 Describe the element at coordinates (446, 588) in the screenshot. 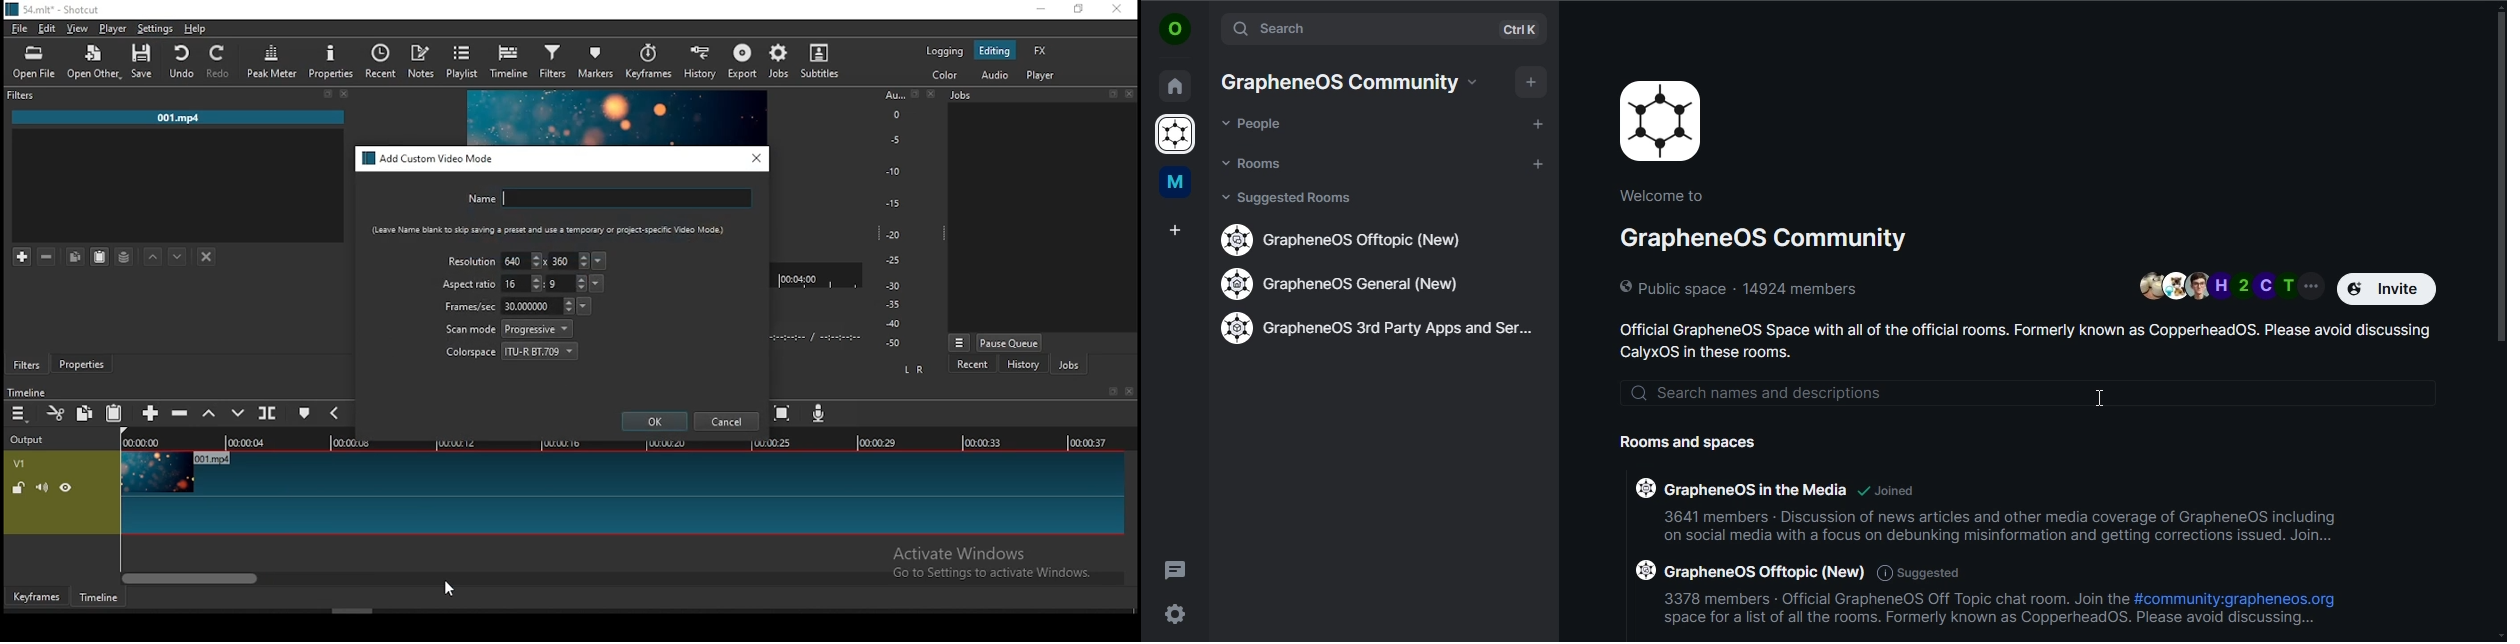

I see `mouse pointer` at that location.